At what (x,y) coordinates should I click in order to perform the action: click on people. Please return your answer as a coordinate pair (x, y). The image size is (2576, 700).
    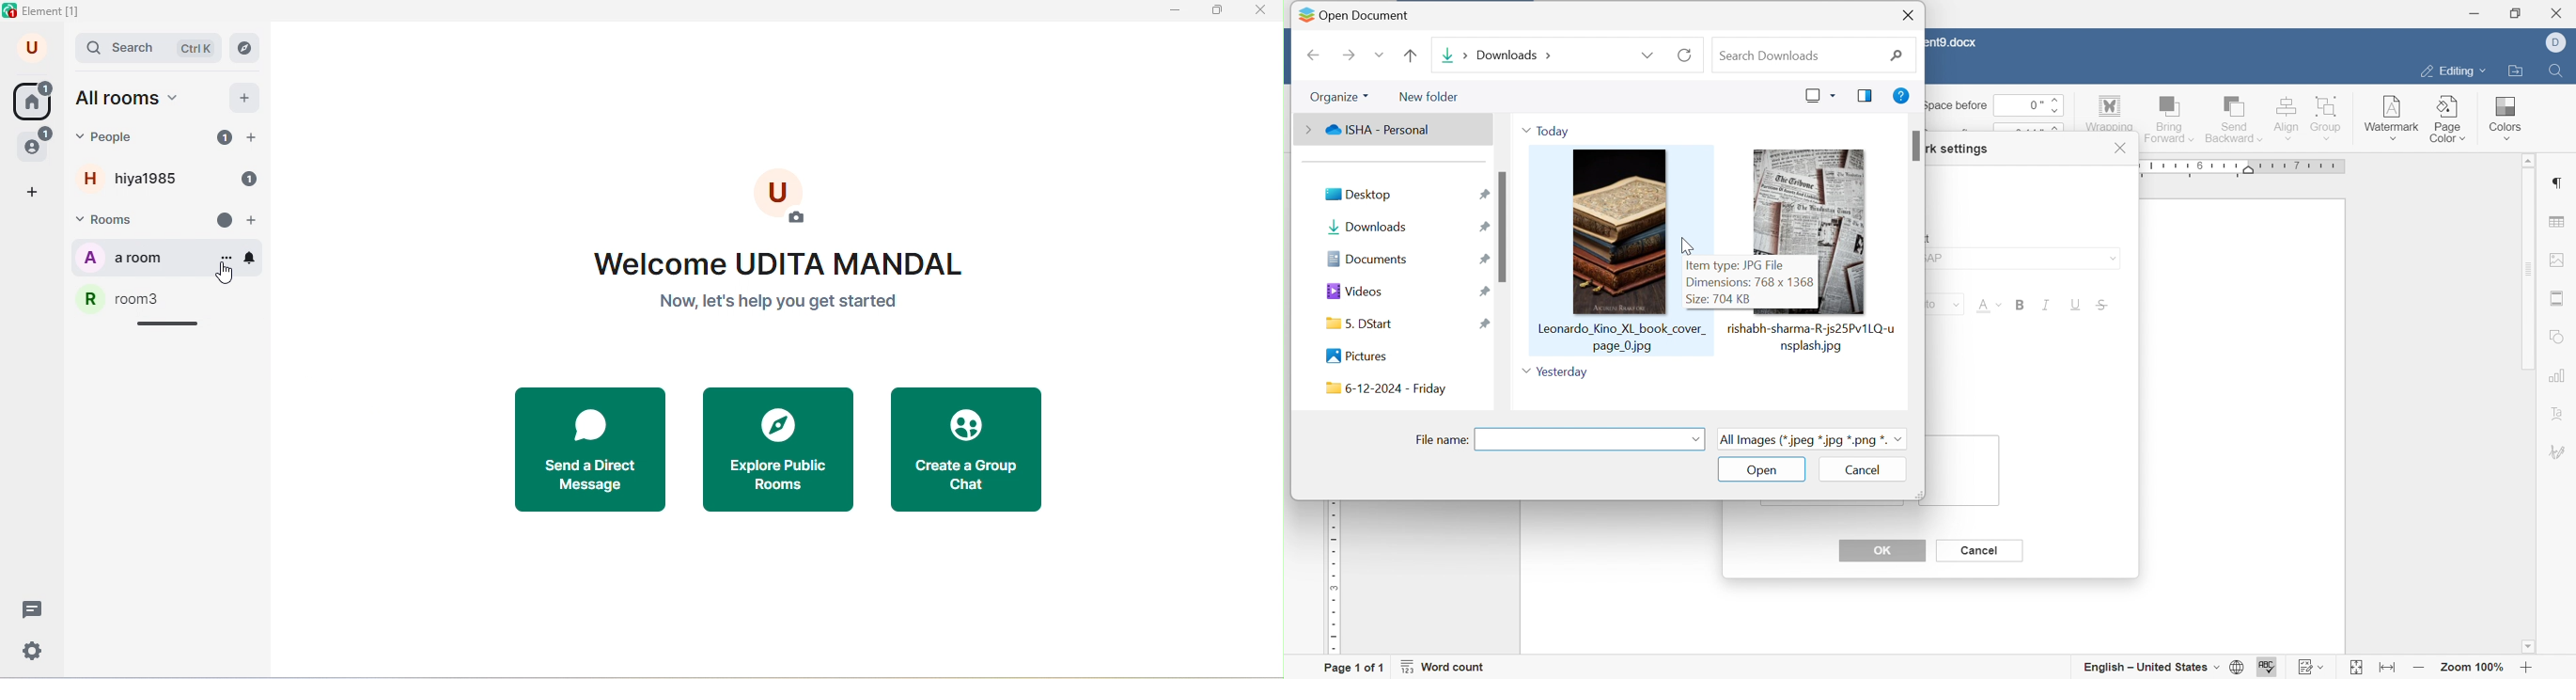
    Looking at the image, I should click on (113, 137).